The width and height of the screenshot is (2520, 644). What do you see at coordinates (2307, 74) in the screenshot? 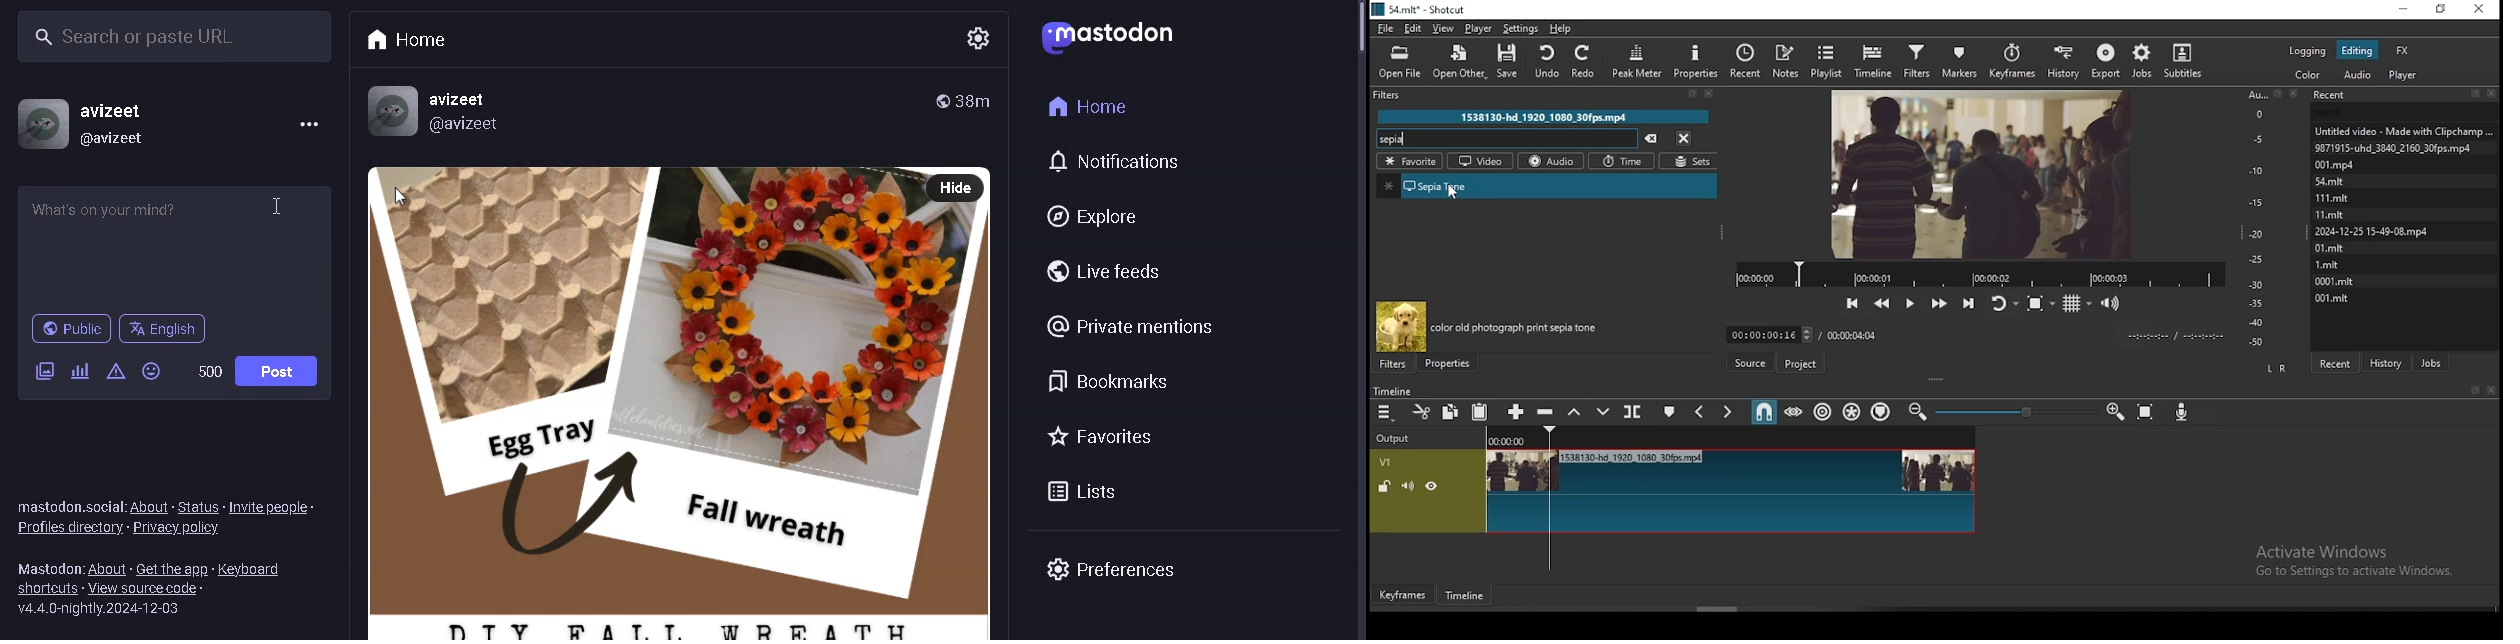
I see `color` at bounding box center [2307, 74].